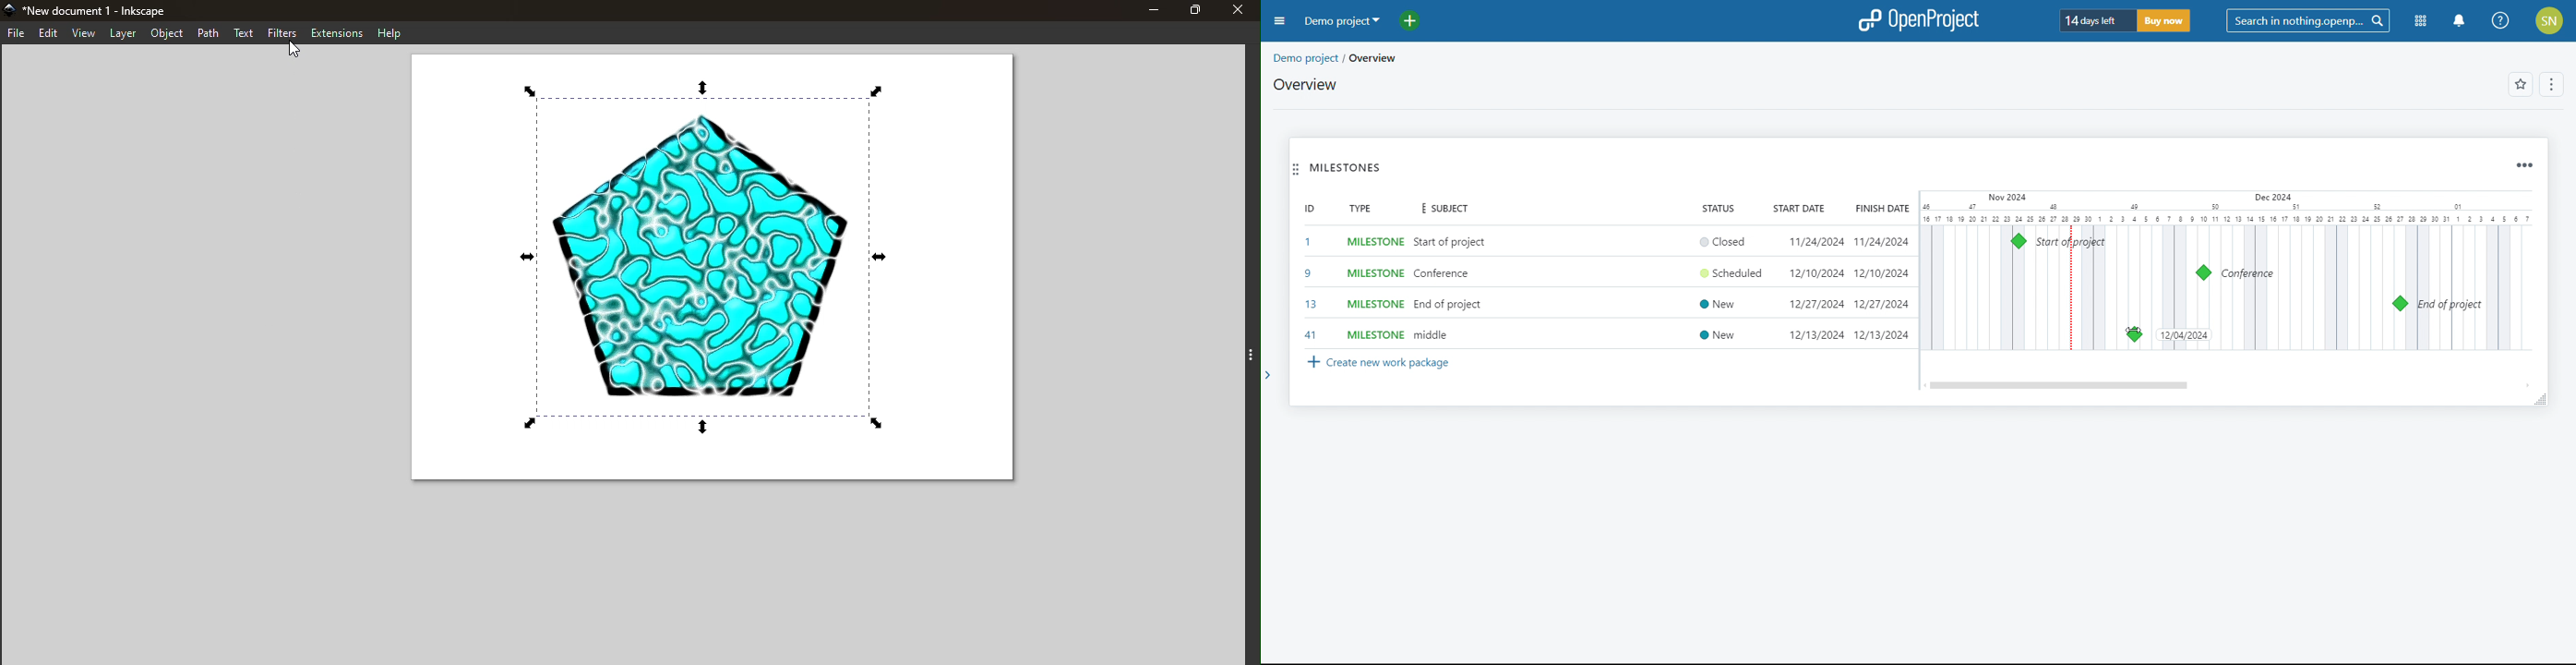  What do you see at coordinates (1306, 84) in the screenshot?
I see `overview` at bounding box center [1306, 84].